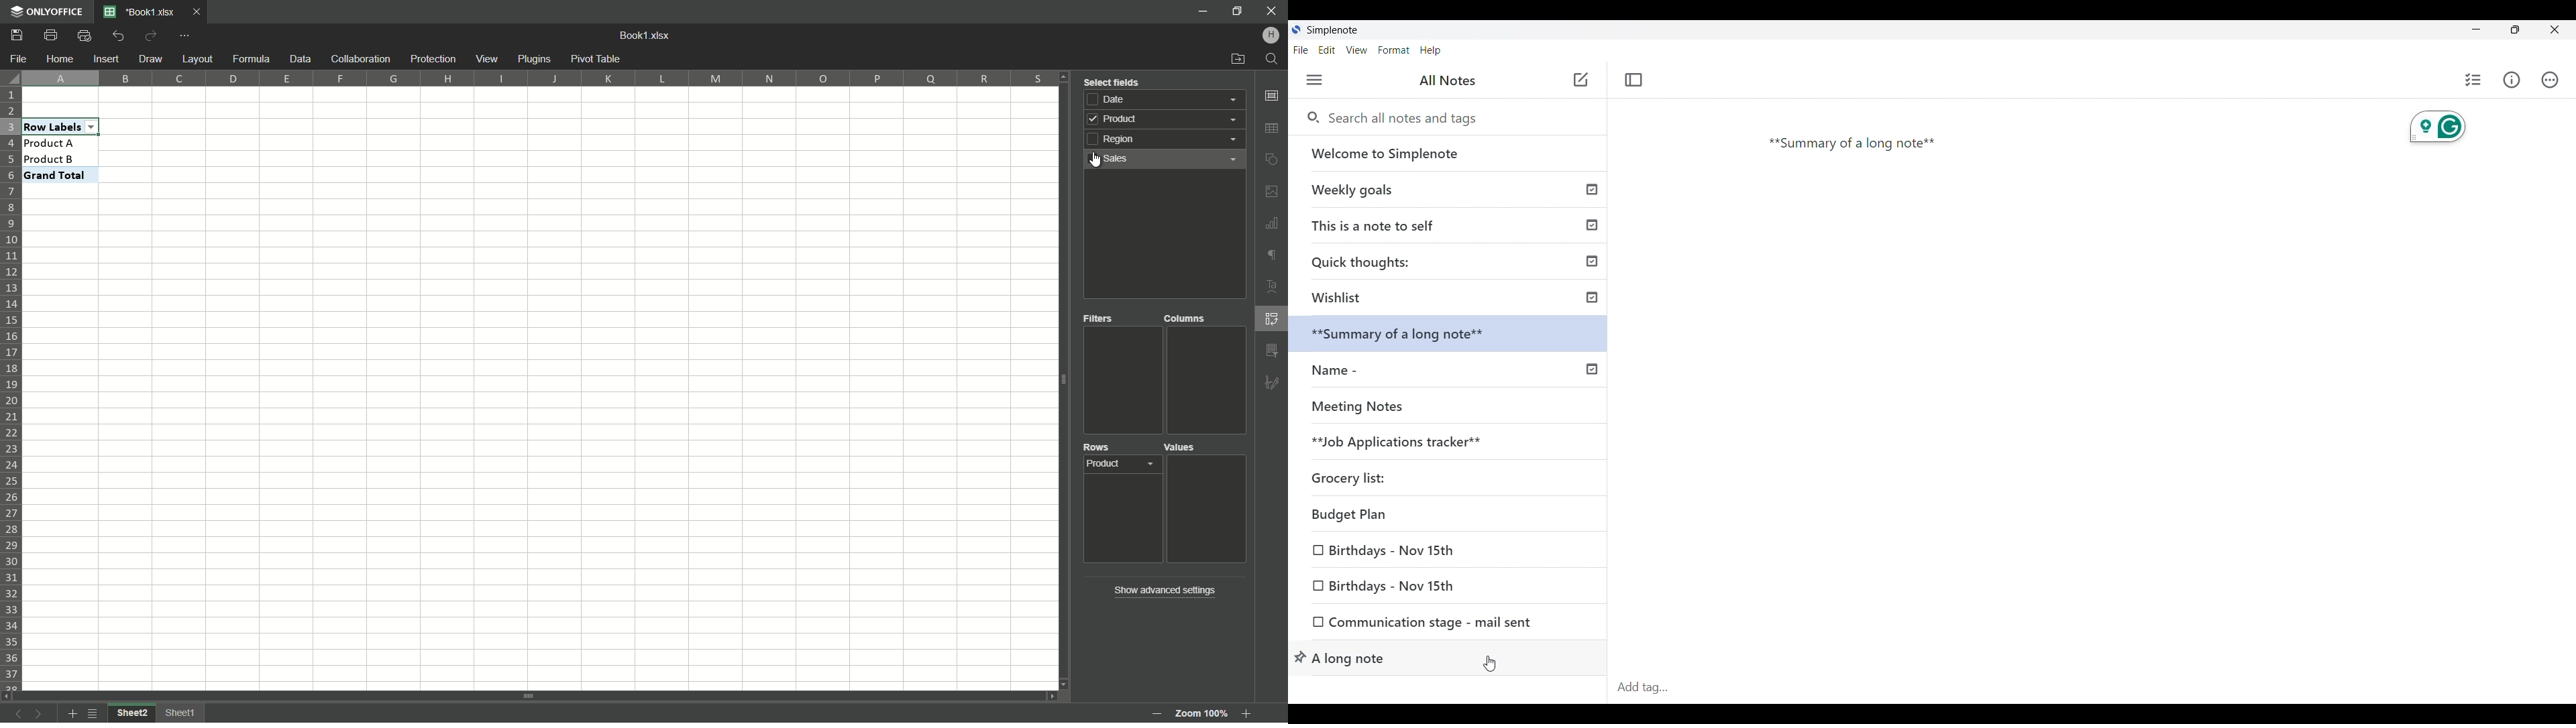 The width and height of the screenshot is (2576, 728). What do you see at coordinates (298, 58) in the screenshot?
I see `Data` at bounding box center [298, 58].